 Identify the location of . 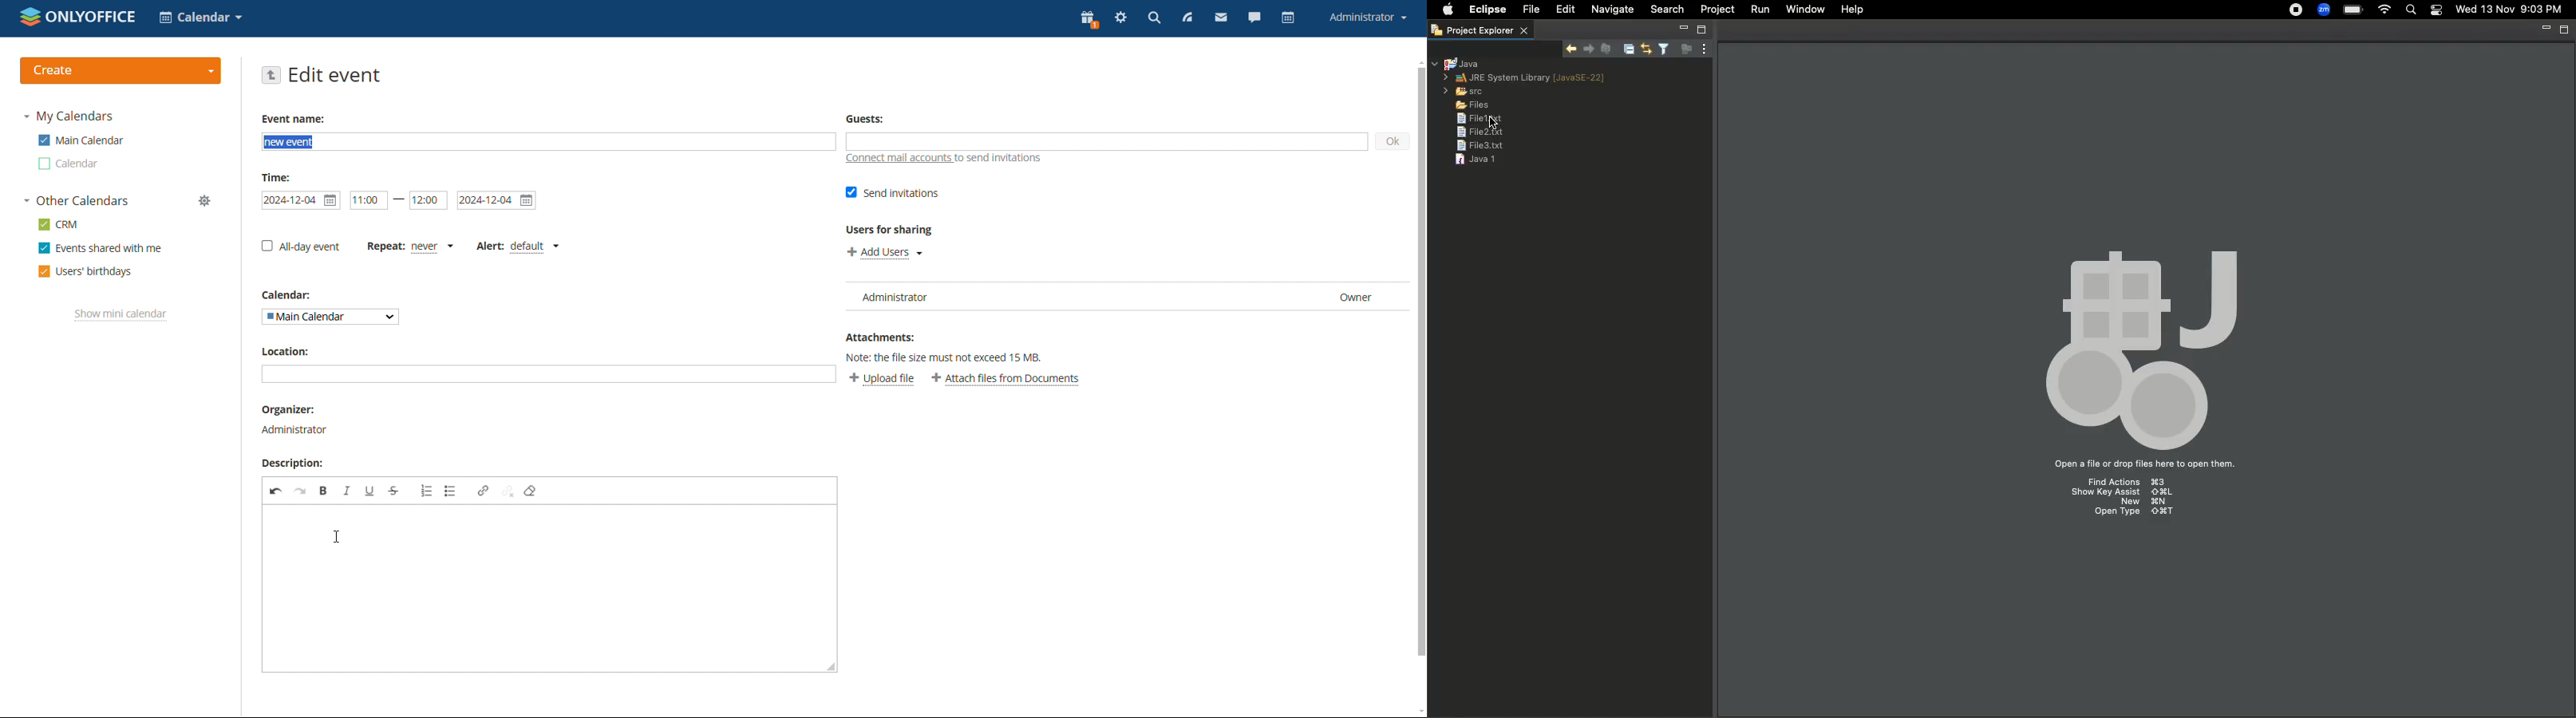
(532, 491).